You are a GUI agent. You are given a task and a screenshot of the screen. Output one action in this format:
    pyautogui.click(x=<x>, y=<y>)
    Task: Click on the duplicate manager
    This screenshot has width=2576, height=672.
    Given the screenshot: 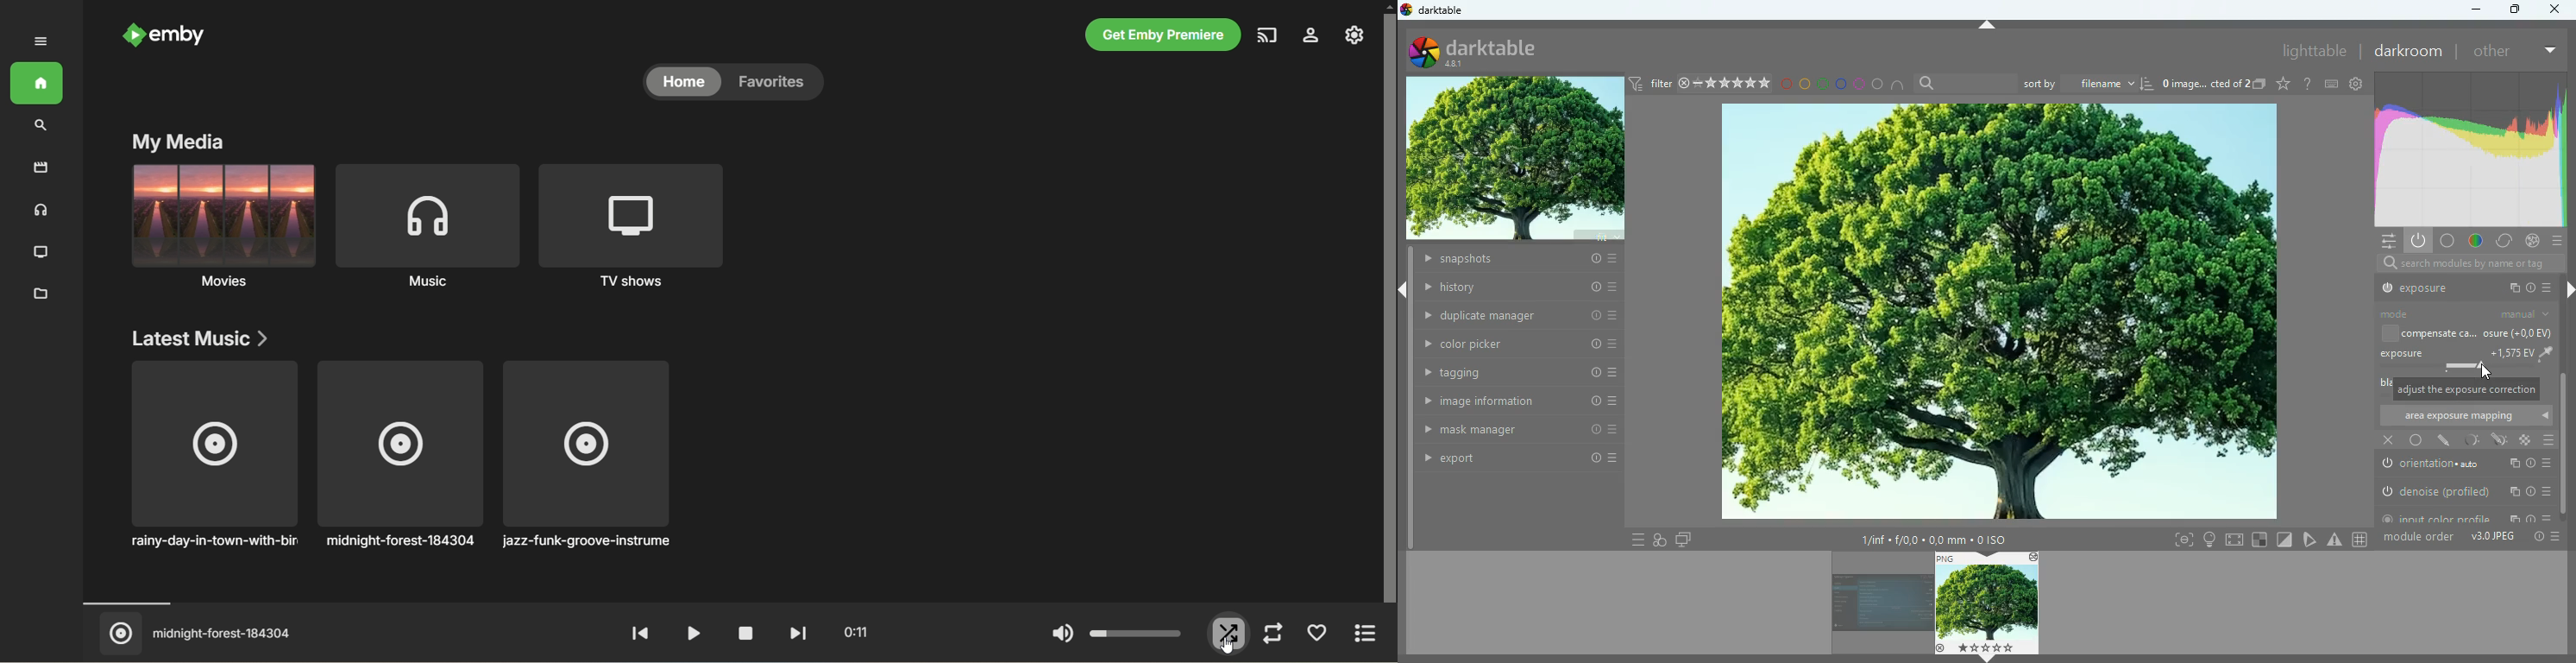 What is the action you would take?
    pyautogui.click(x=1519, y=316)
    